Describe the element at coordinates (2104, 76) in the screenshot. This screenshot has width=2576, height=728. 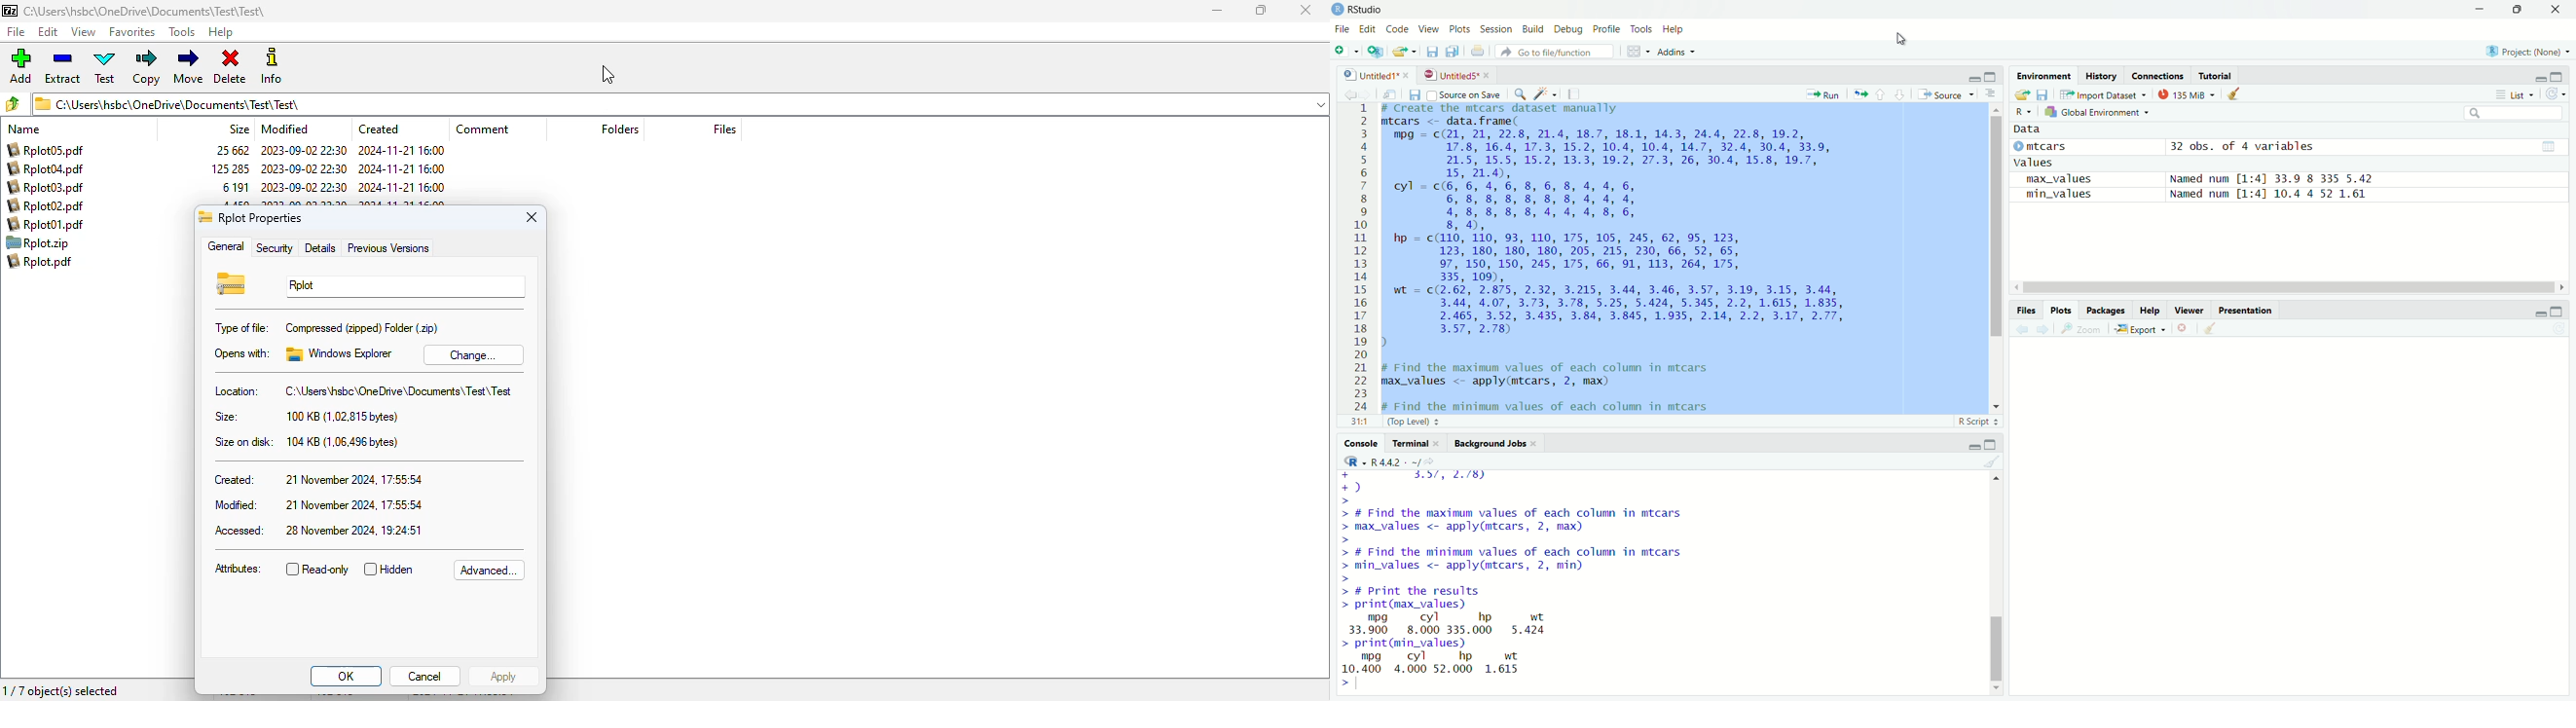
I see `History` at that location.